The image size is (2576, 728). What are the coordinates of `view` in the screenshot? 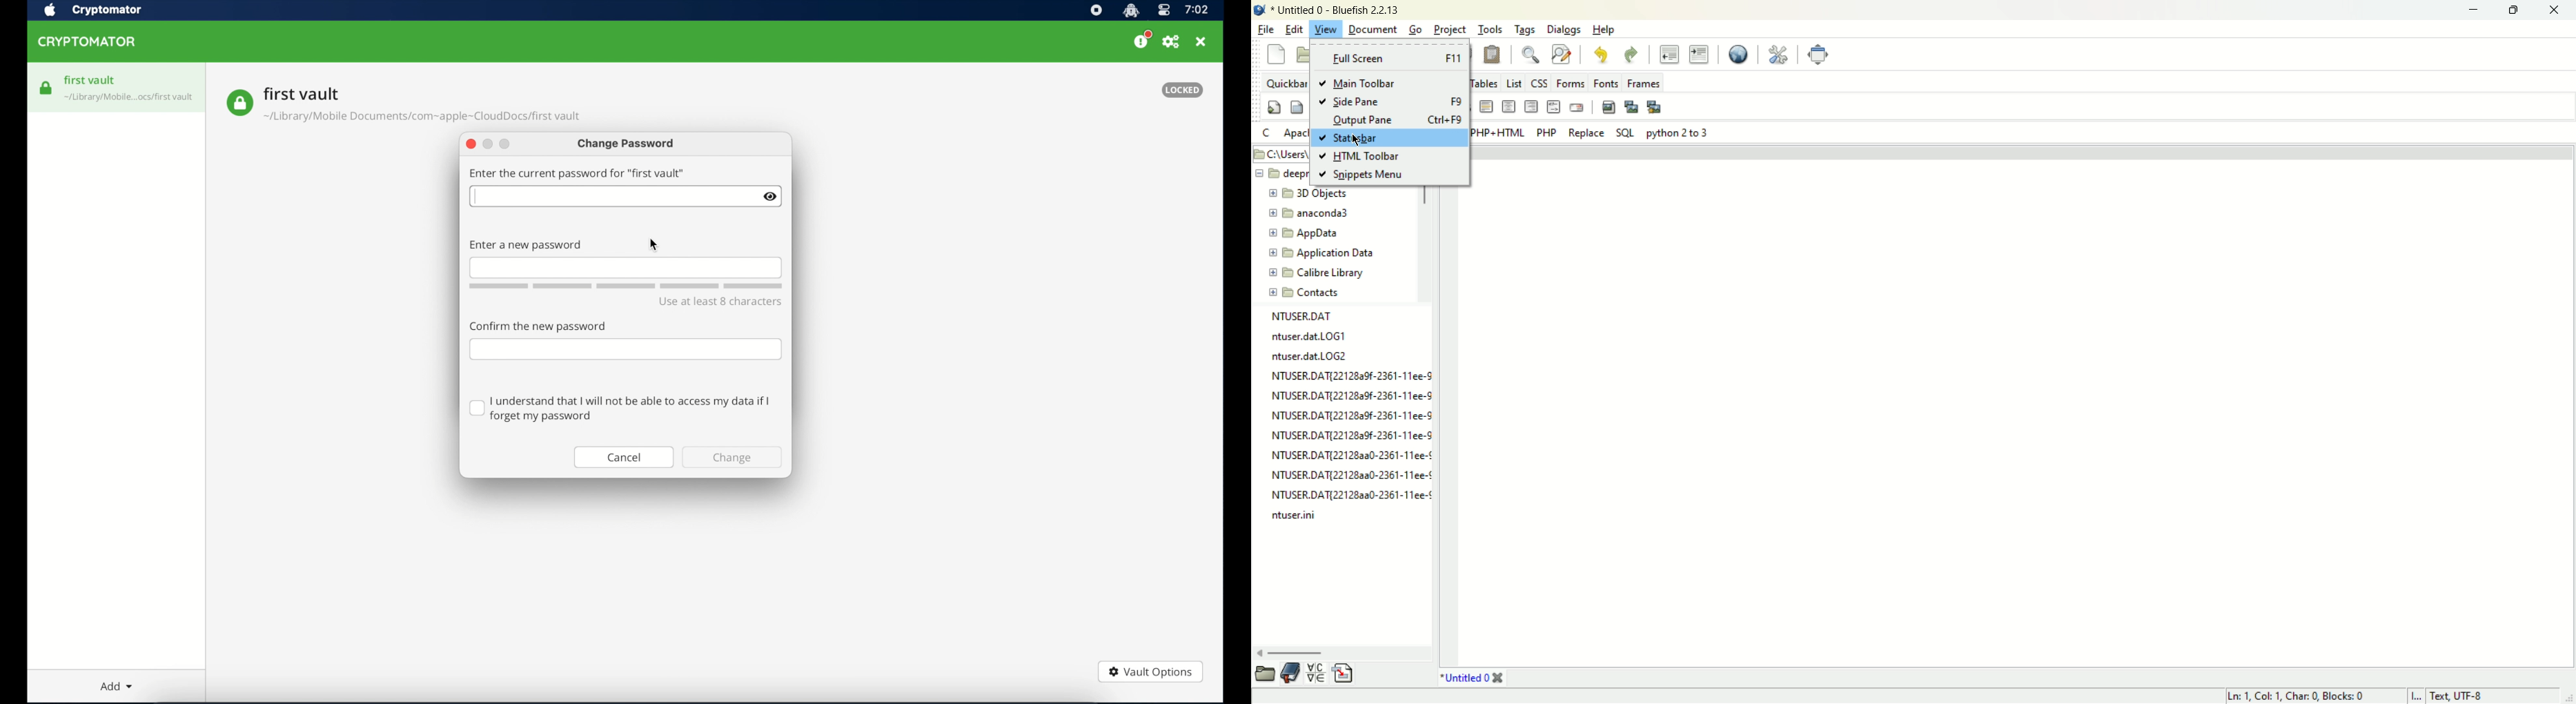 It's located at (1326, 29).